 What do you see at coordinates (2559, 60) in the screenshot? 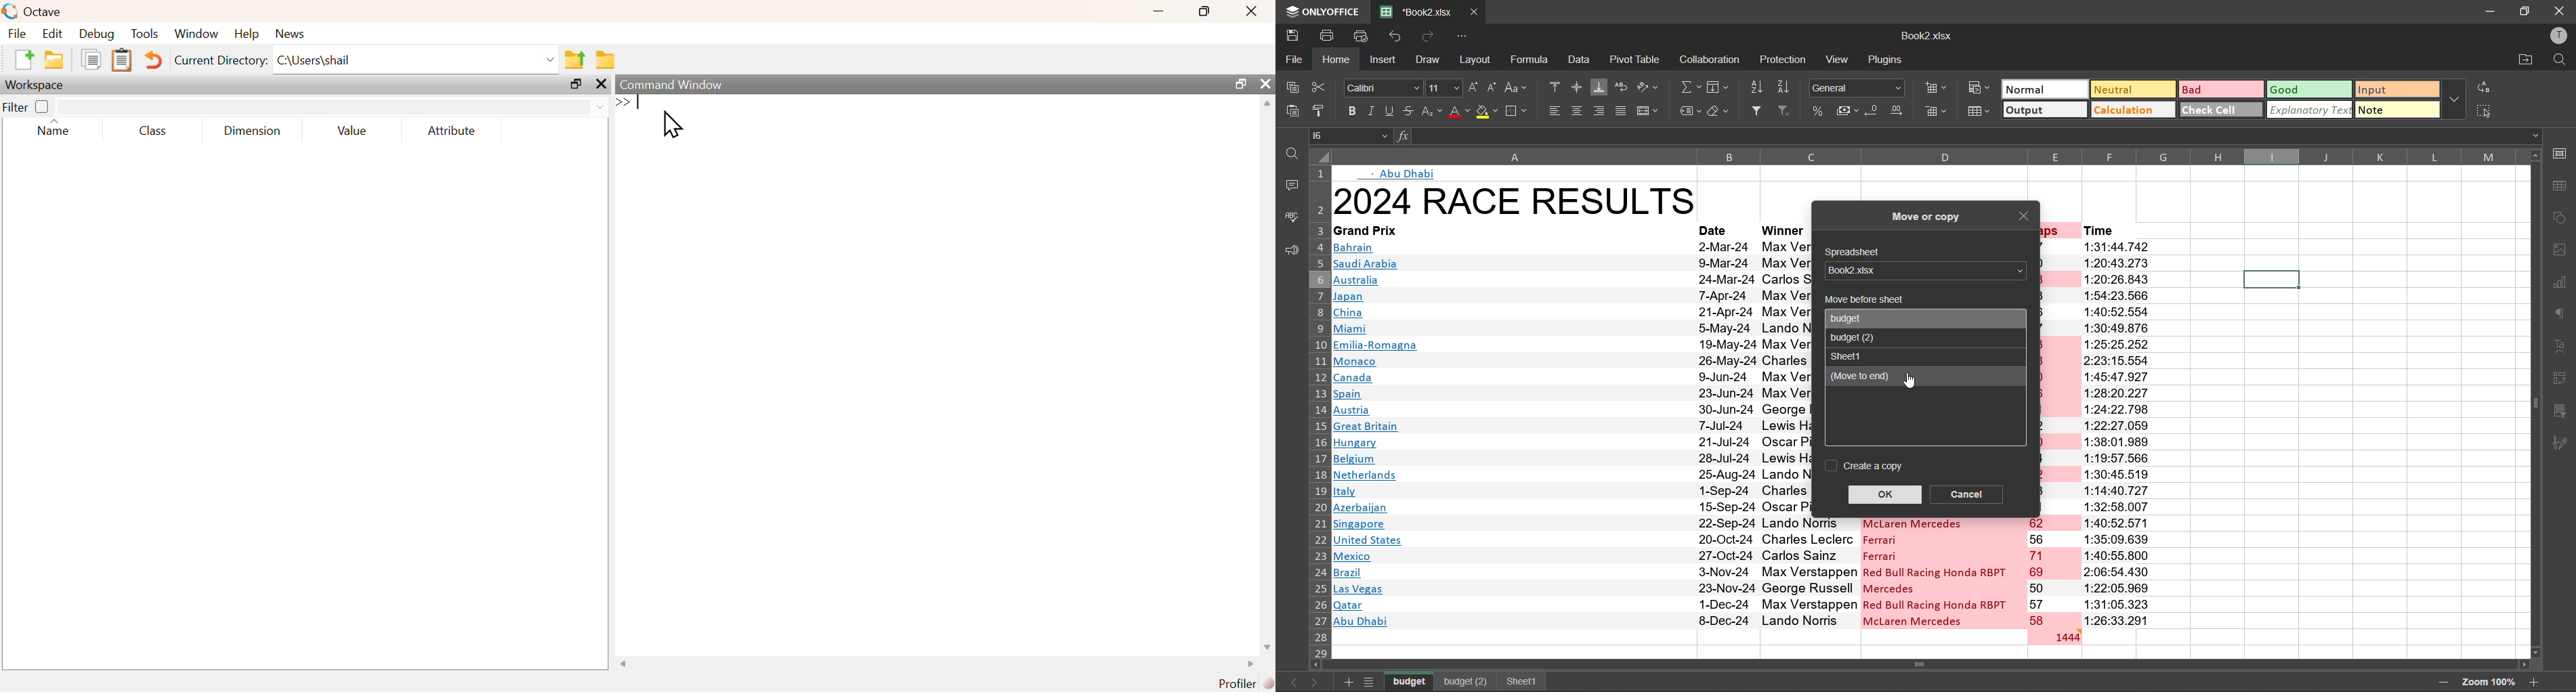
I see `find` at bounding box center [2559, 60].